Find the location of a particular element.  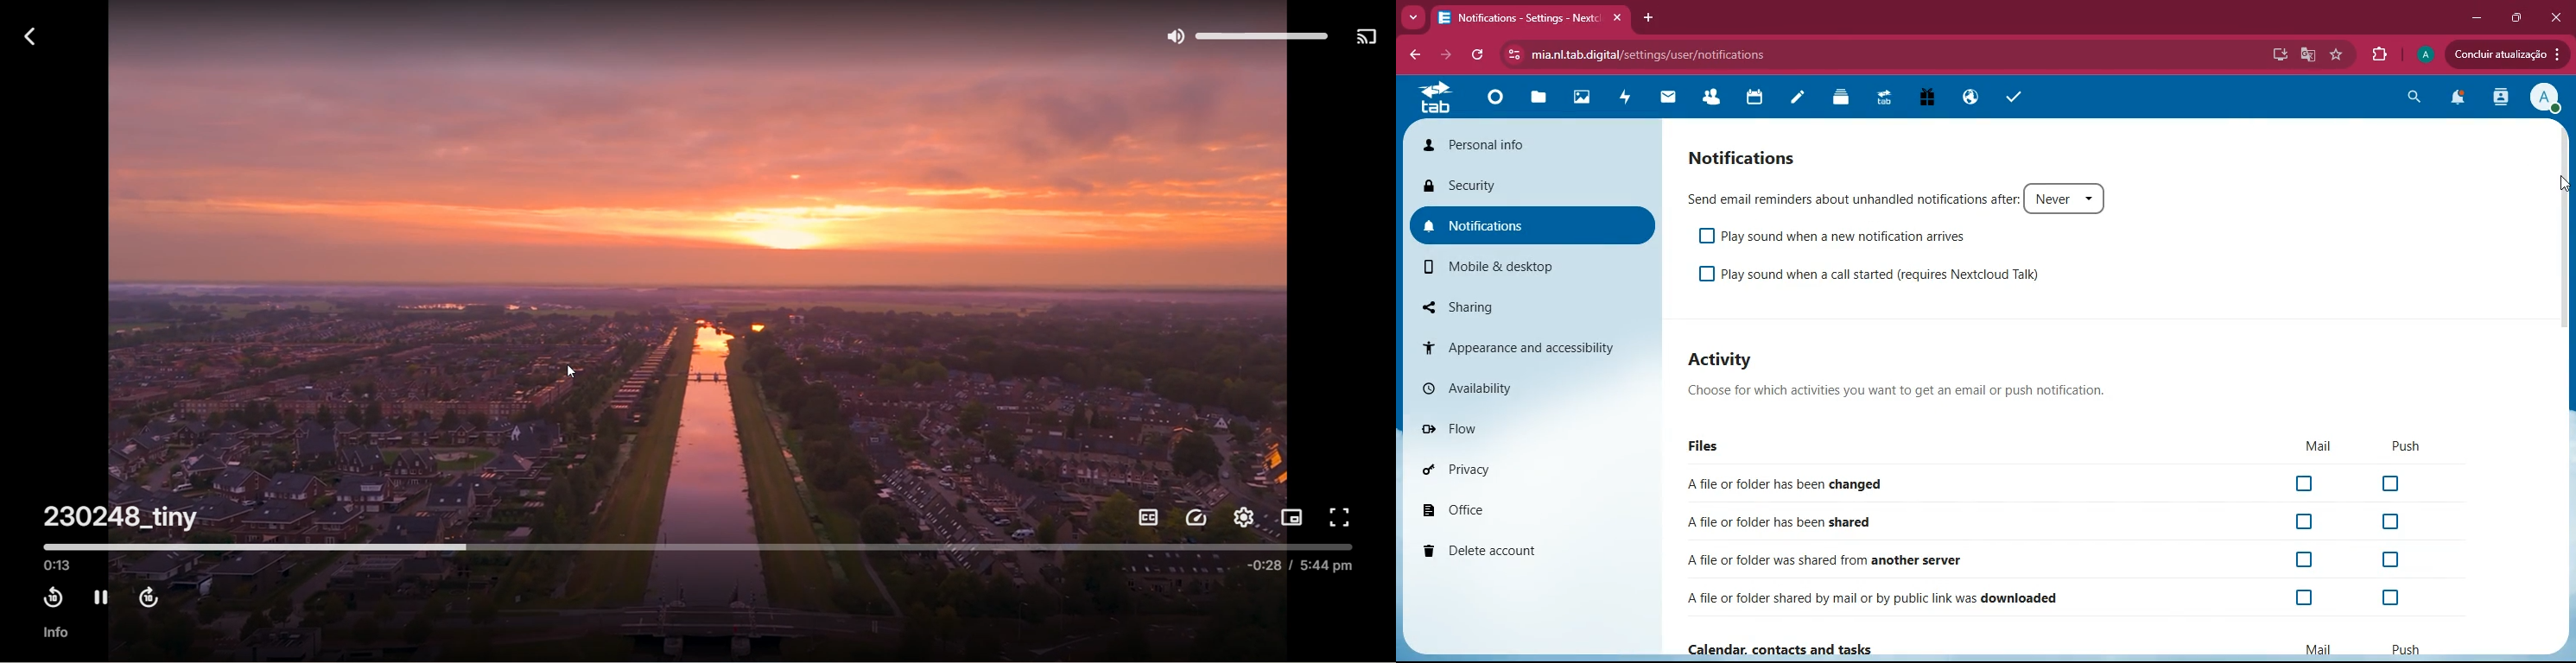

flow is located at coordinates (1536, 427).